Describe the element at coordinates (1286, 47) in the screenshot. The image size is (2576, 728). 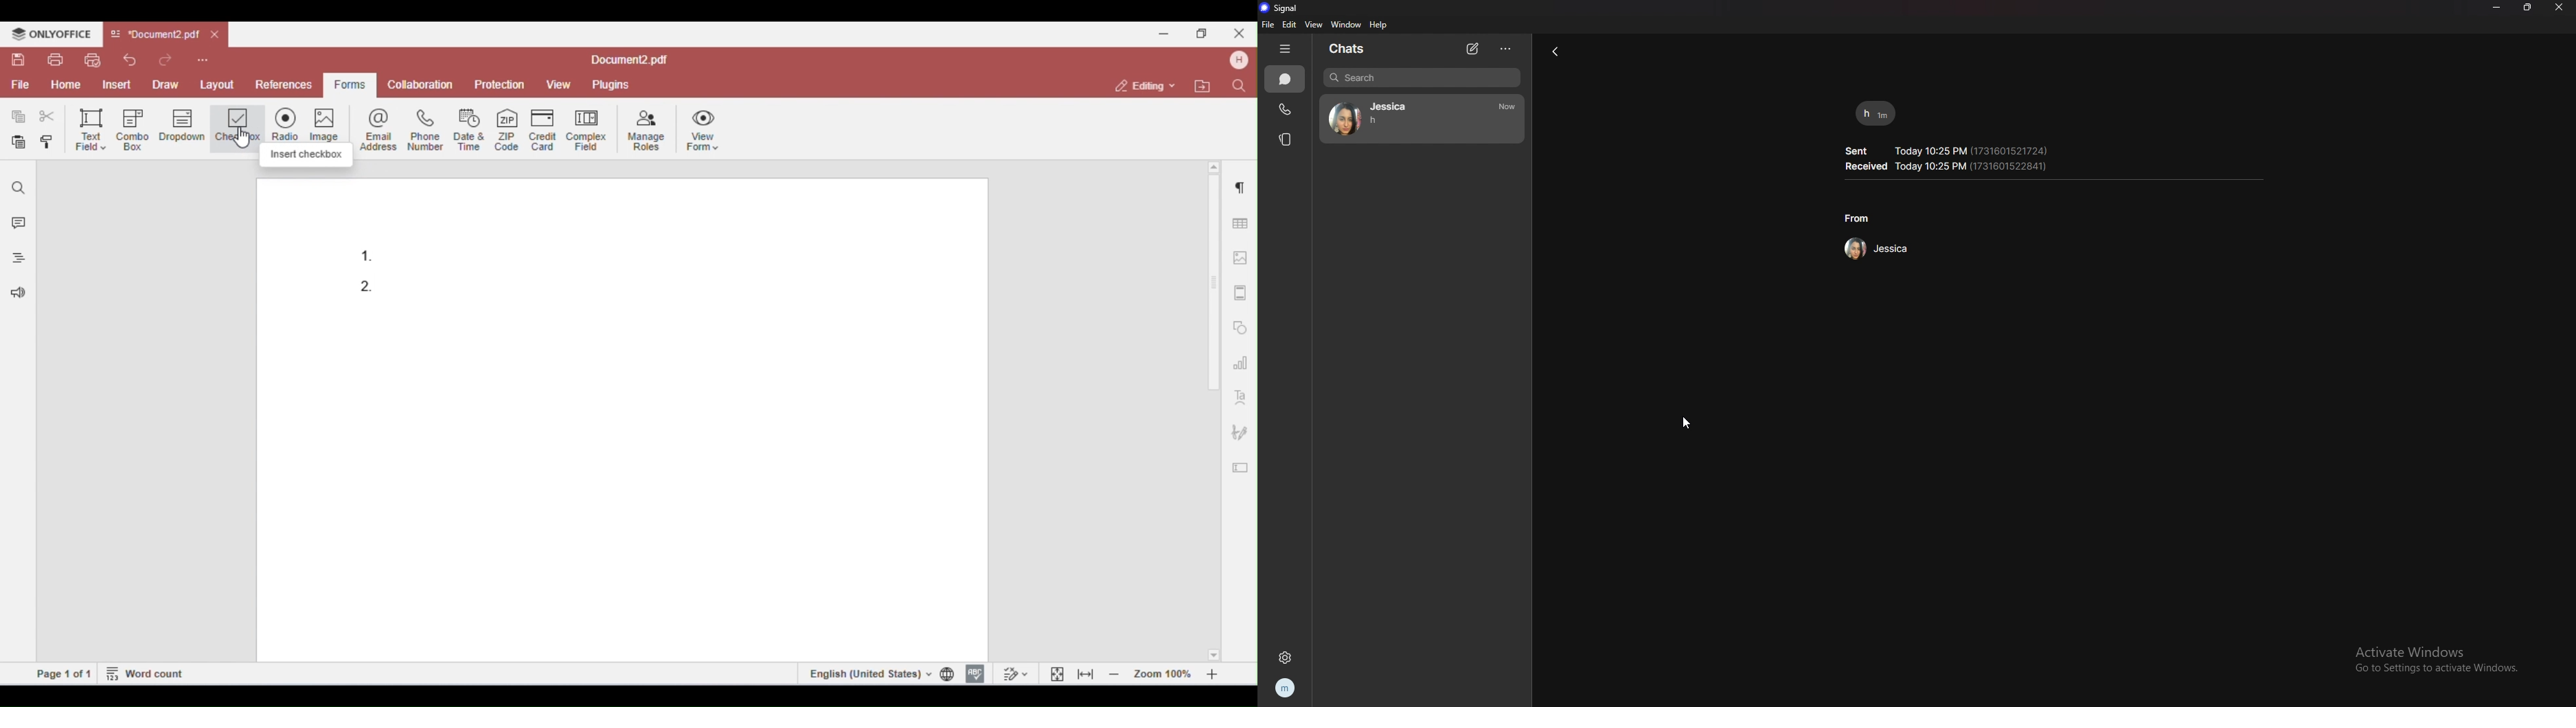
I see `hide tabs` at that location.